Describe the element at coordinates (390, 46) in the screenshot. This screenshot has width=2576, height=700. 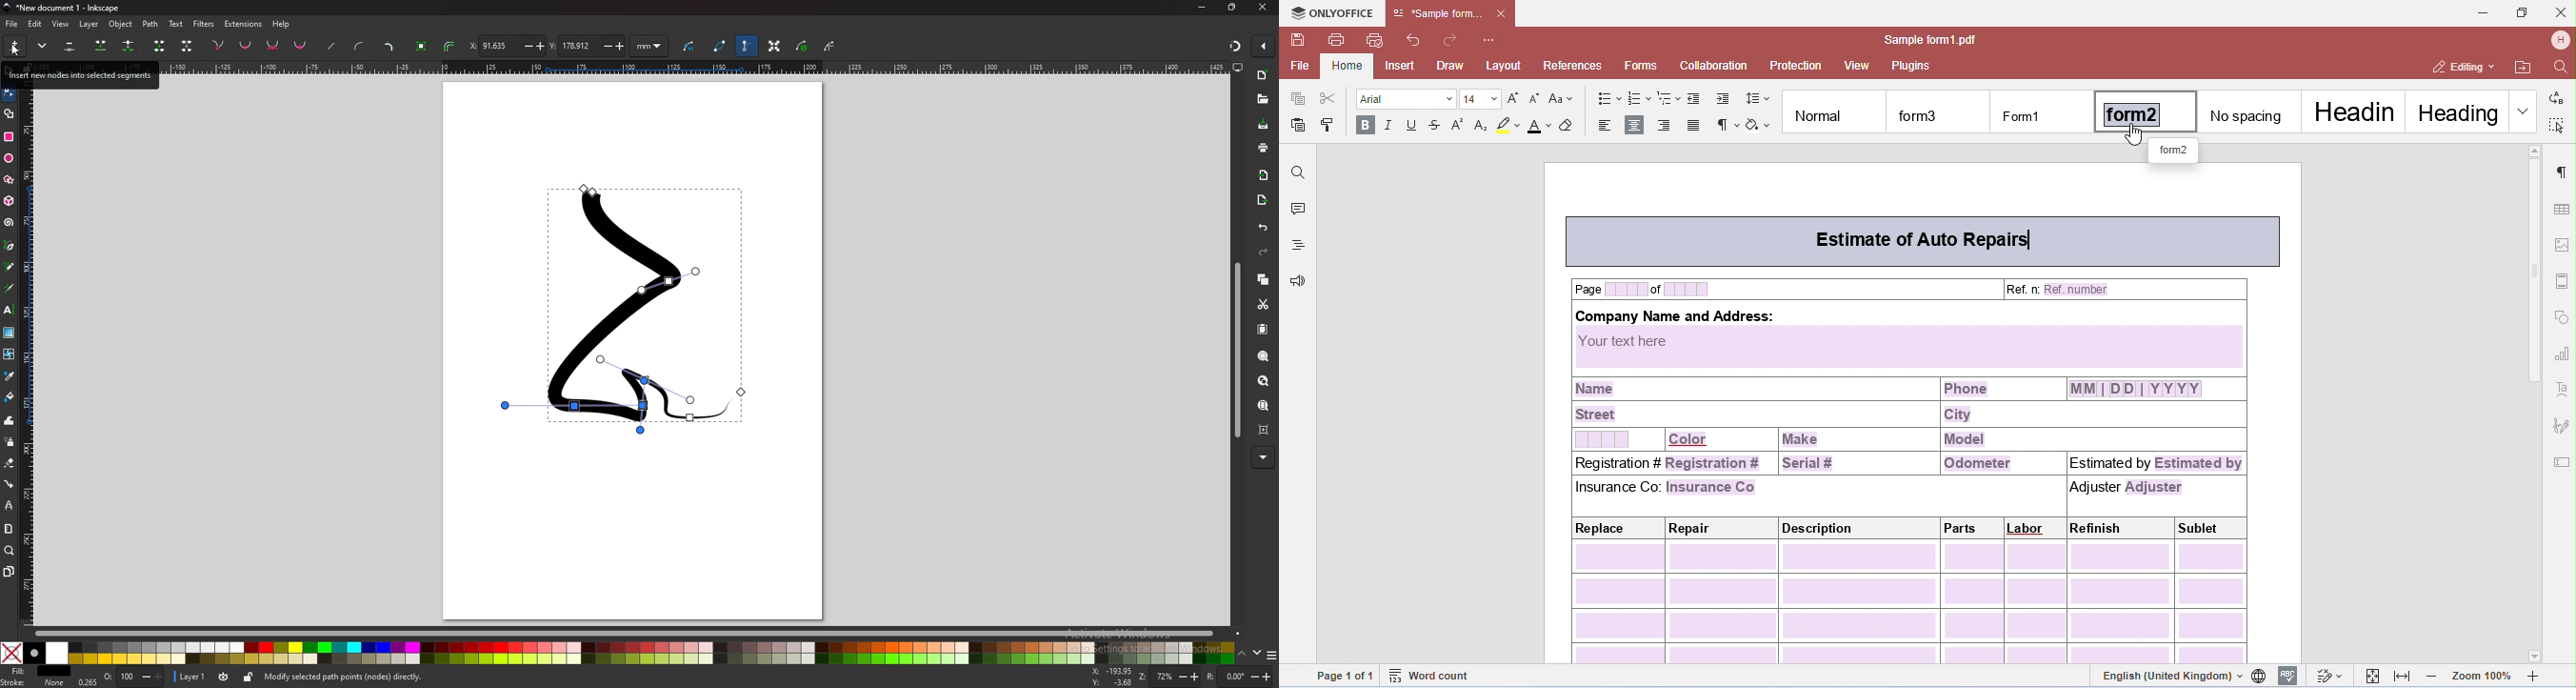
I see `add corners lpe` at that location.